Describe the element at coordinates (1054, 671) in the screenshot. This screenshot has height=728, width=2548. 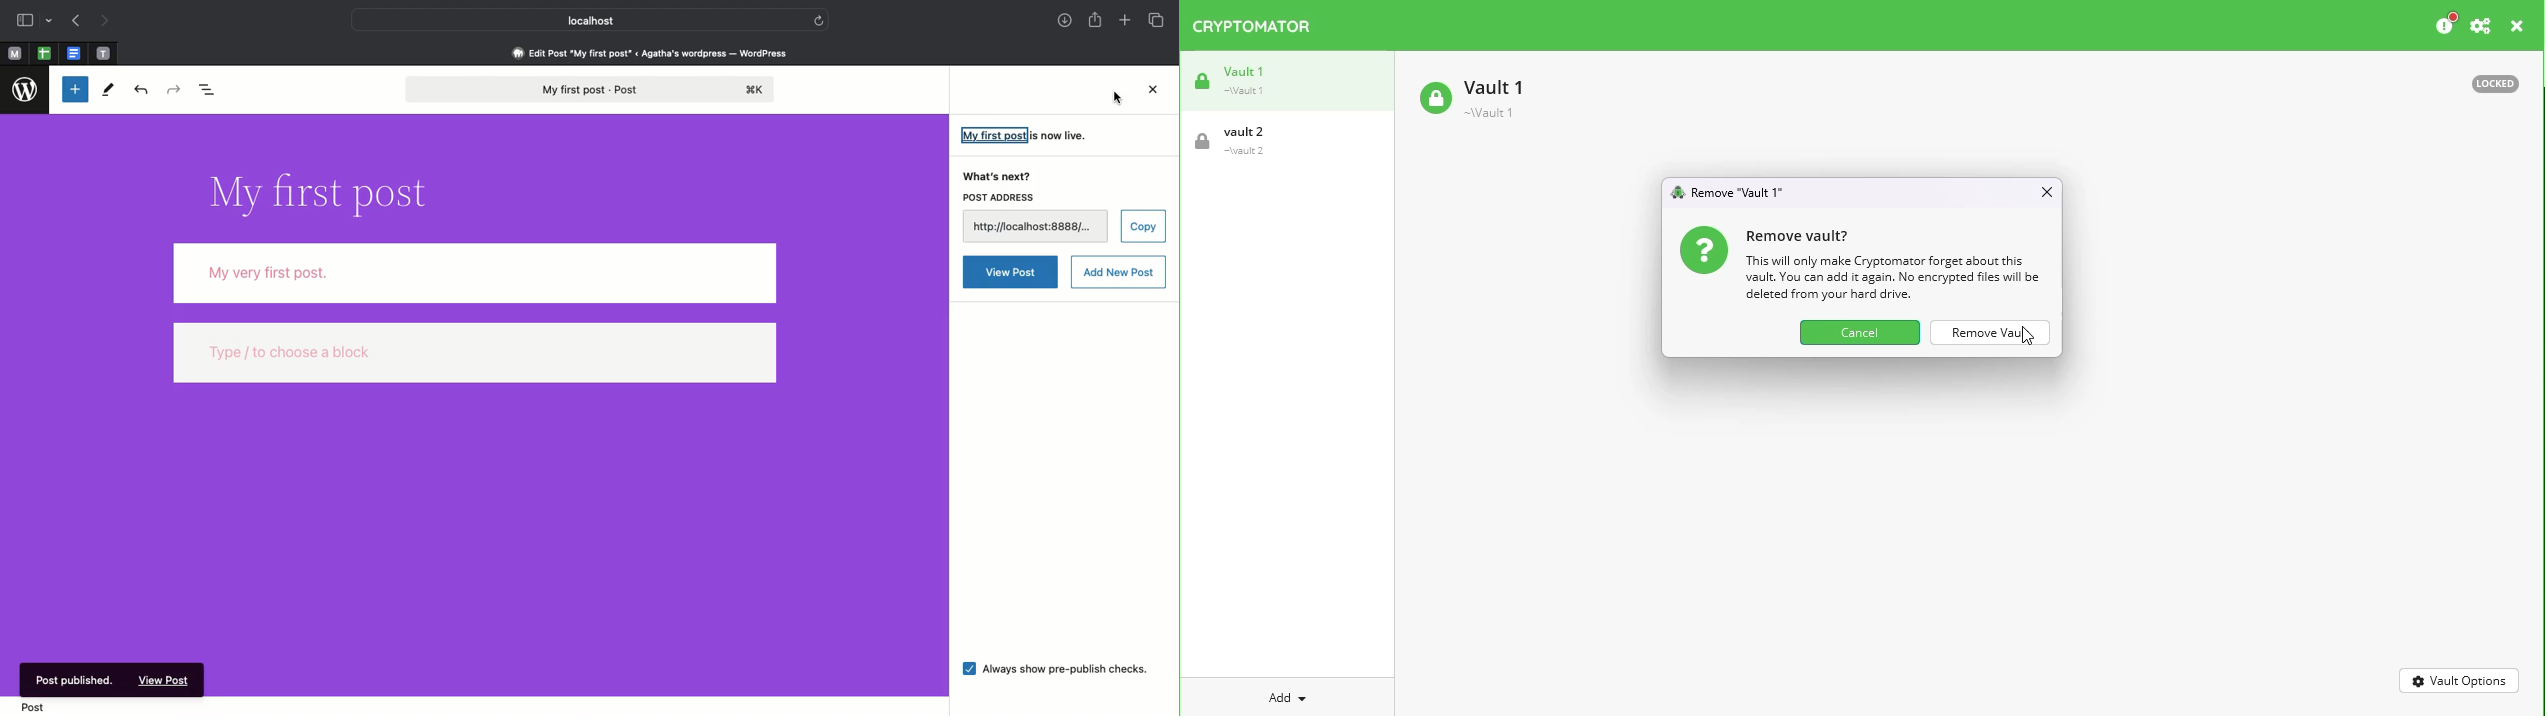
I see `Always show pre-publish checks` at that location.